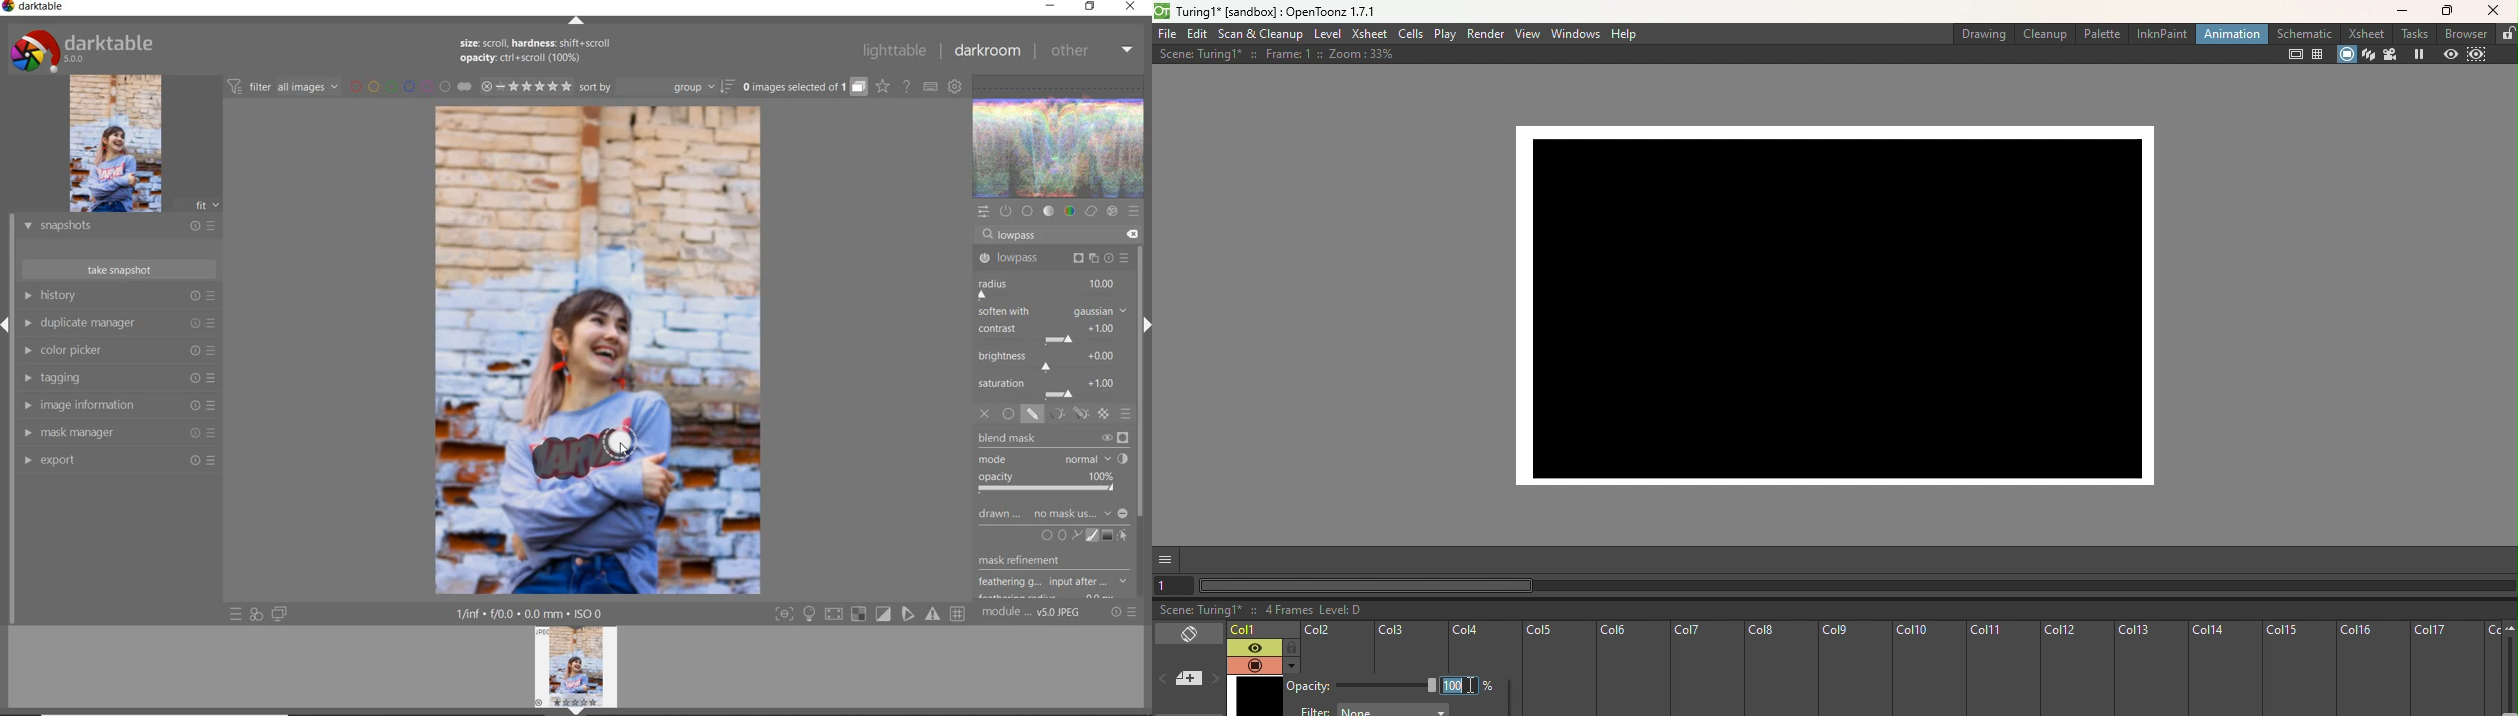 This screenshot has height=728, width=2520. Describe the element at coordinates (1927, 670) in the screenshot. I see `Col10` at that location.